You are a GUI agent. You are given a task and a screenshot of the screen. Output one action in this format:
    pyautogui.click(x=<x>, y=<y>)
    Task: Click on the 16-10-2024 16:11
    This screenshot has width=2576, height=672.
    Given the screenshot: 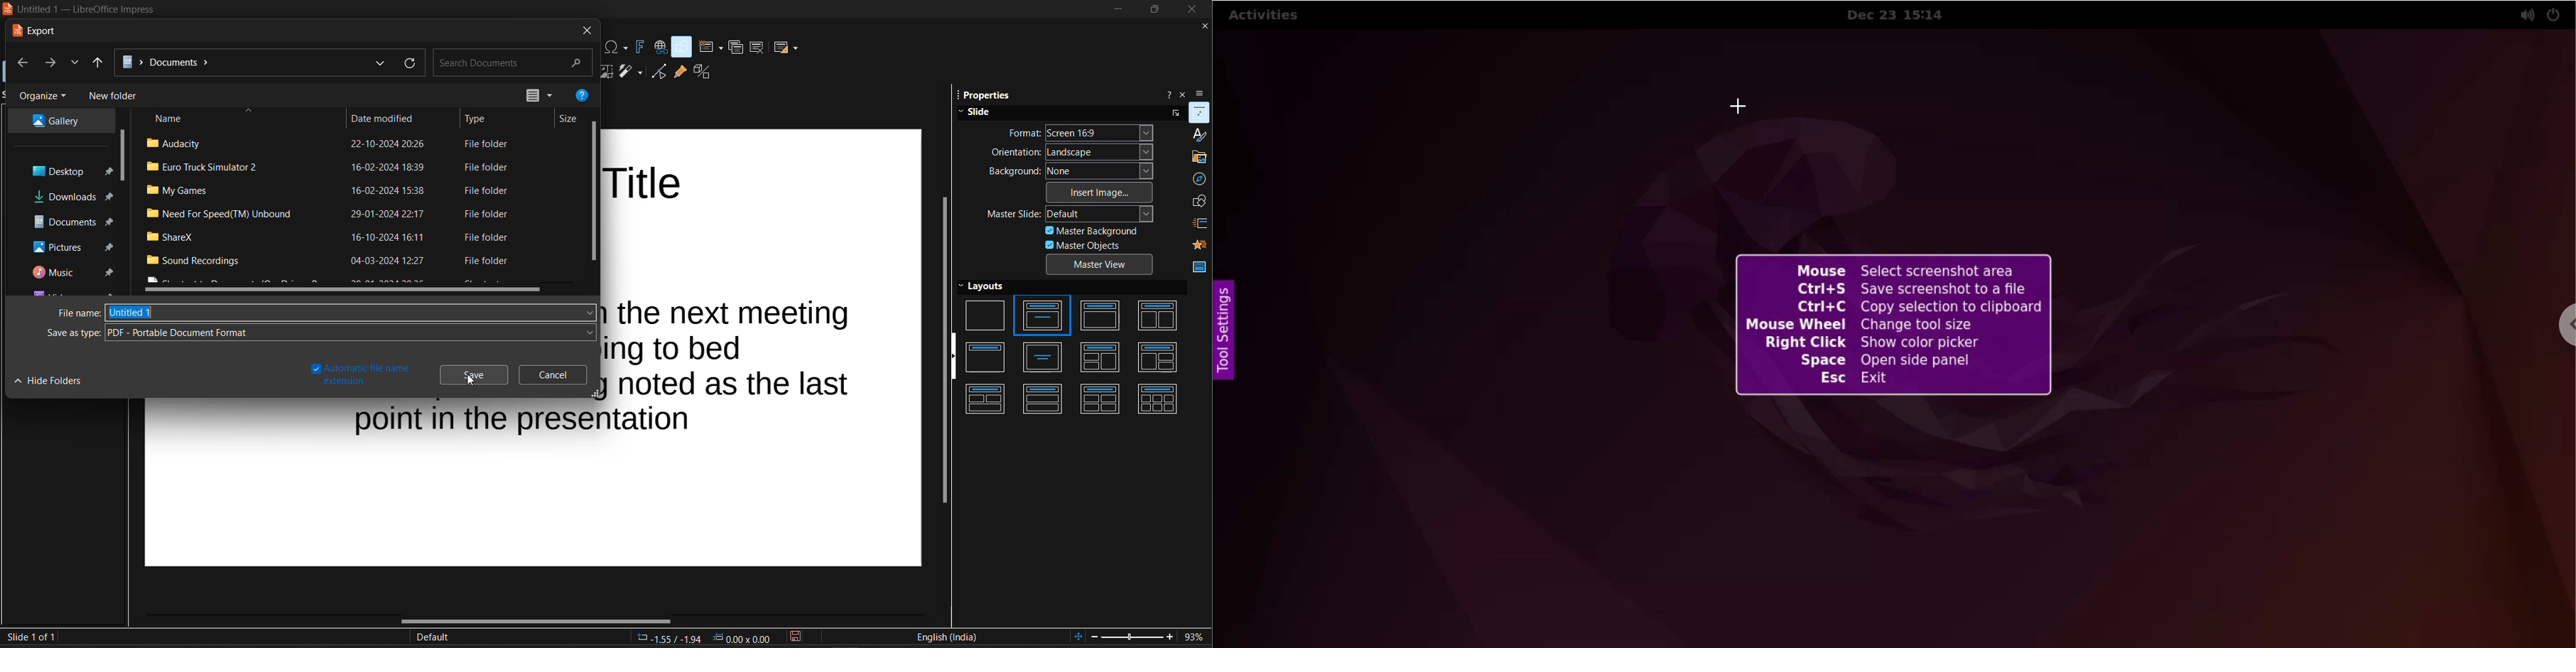 What is the action you would take?
    pyautogui.click(x=389, y=236)
    